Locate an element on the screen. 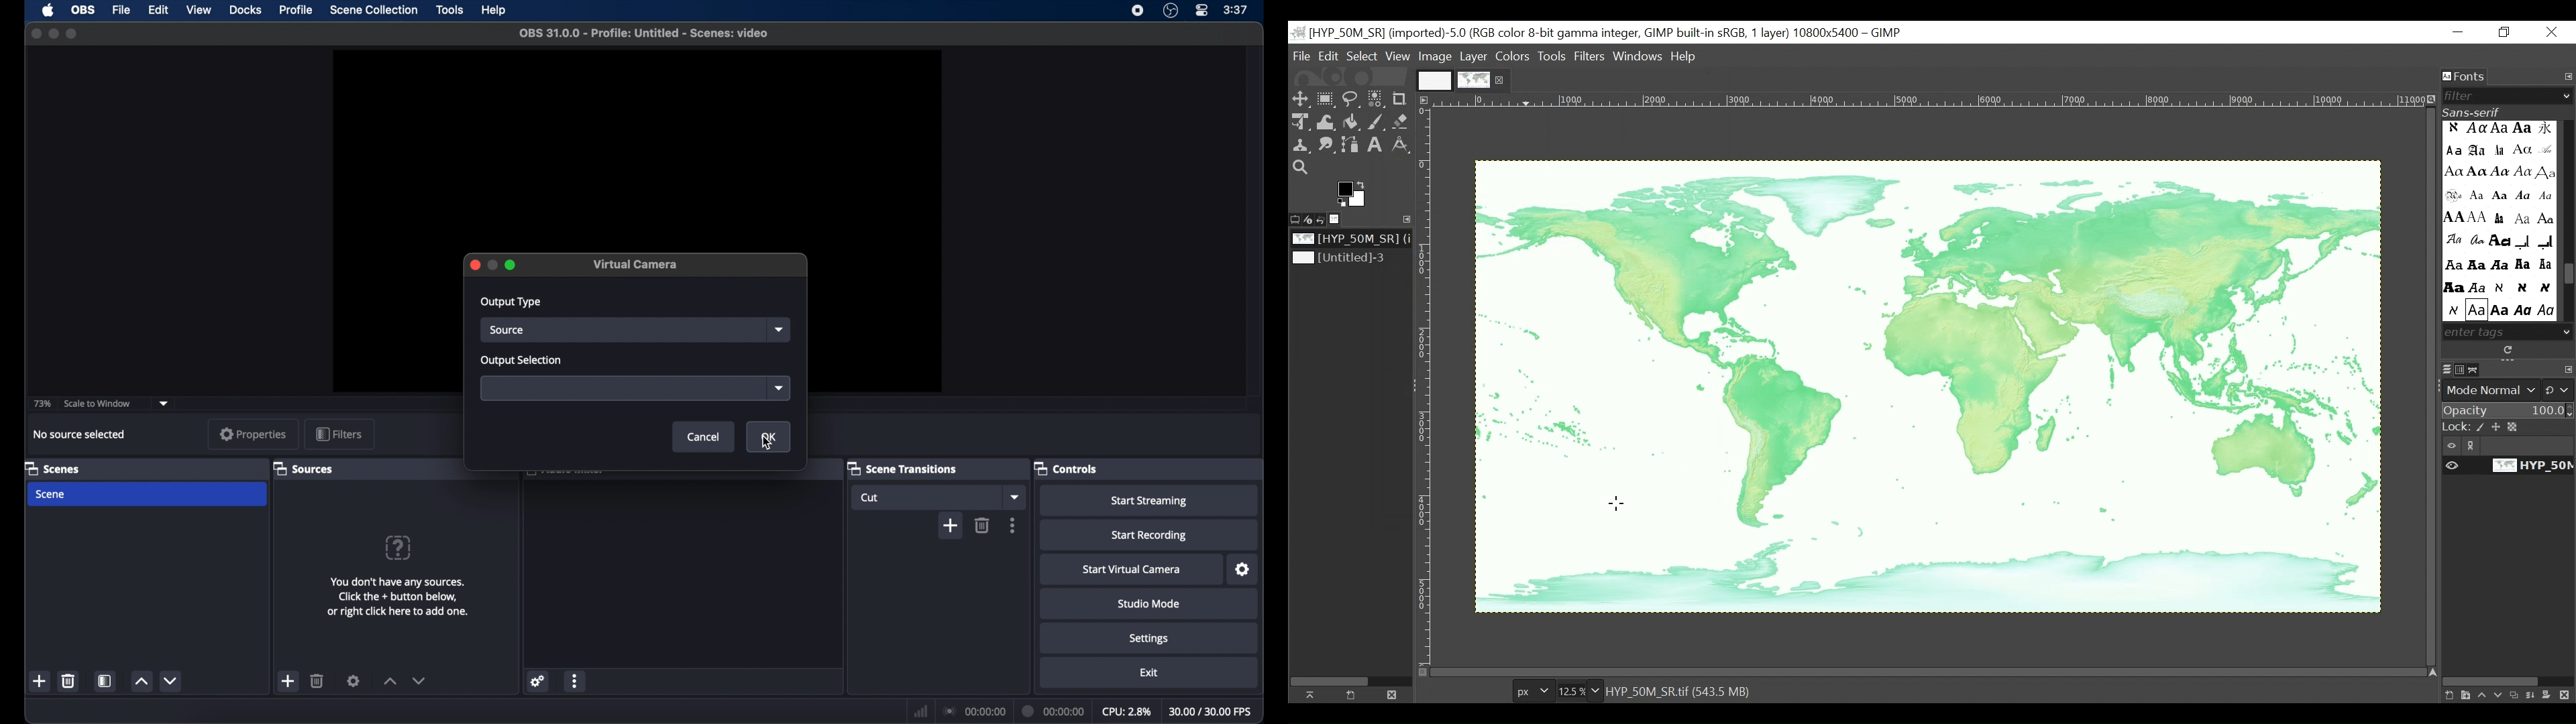 This screenshot has height=728, width=2576. Image Display is located at coordinates (1462, 79).